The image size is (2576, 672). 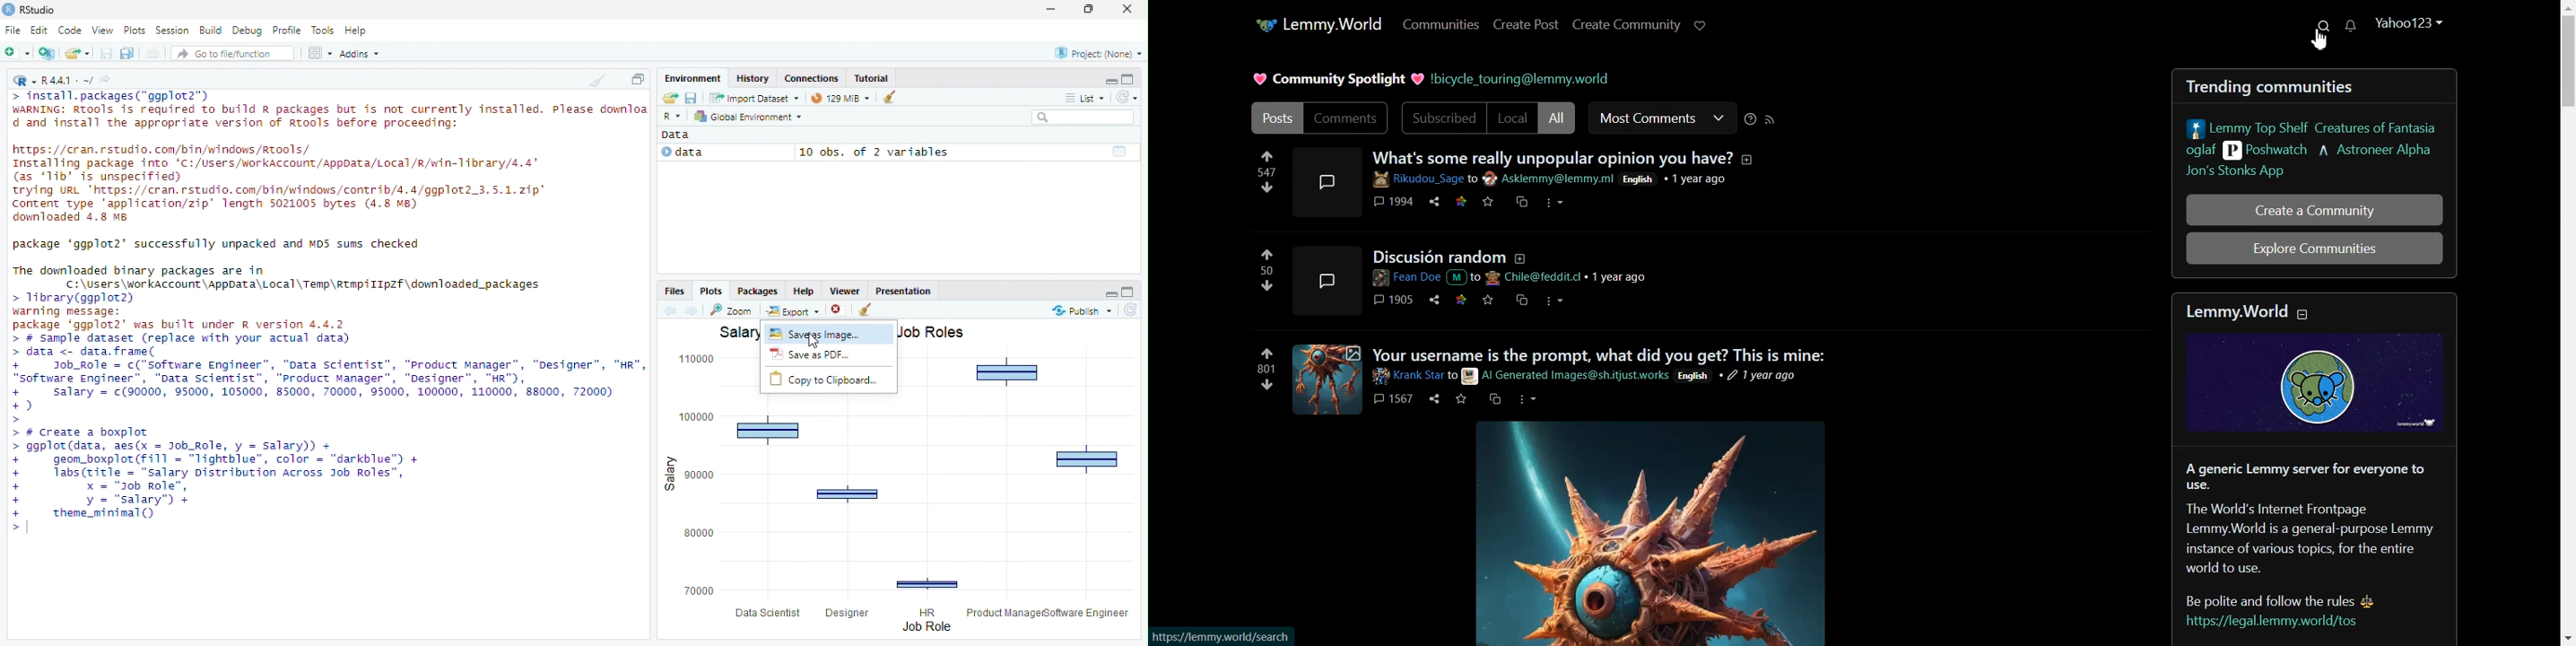 I want to click on Profile, so click(x=287, y=31).